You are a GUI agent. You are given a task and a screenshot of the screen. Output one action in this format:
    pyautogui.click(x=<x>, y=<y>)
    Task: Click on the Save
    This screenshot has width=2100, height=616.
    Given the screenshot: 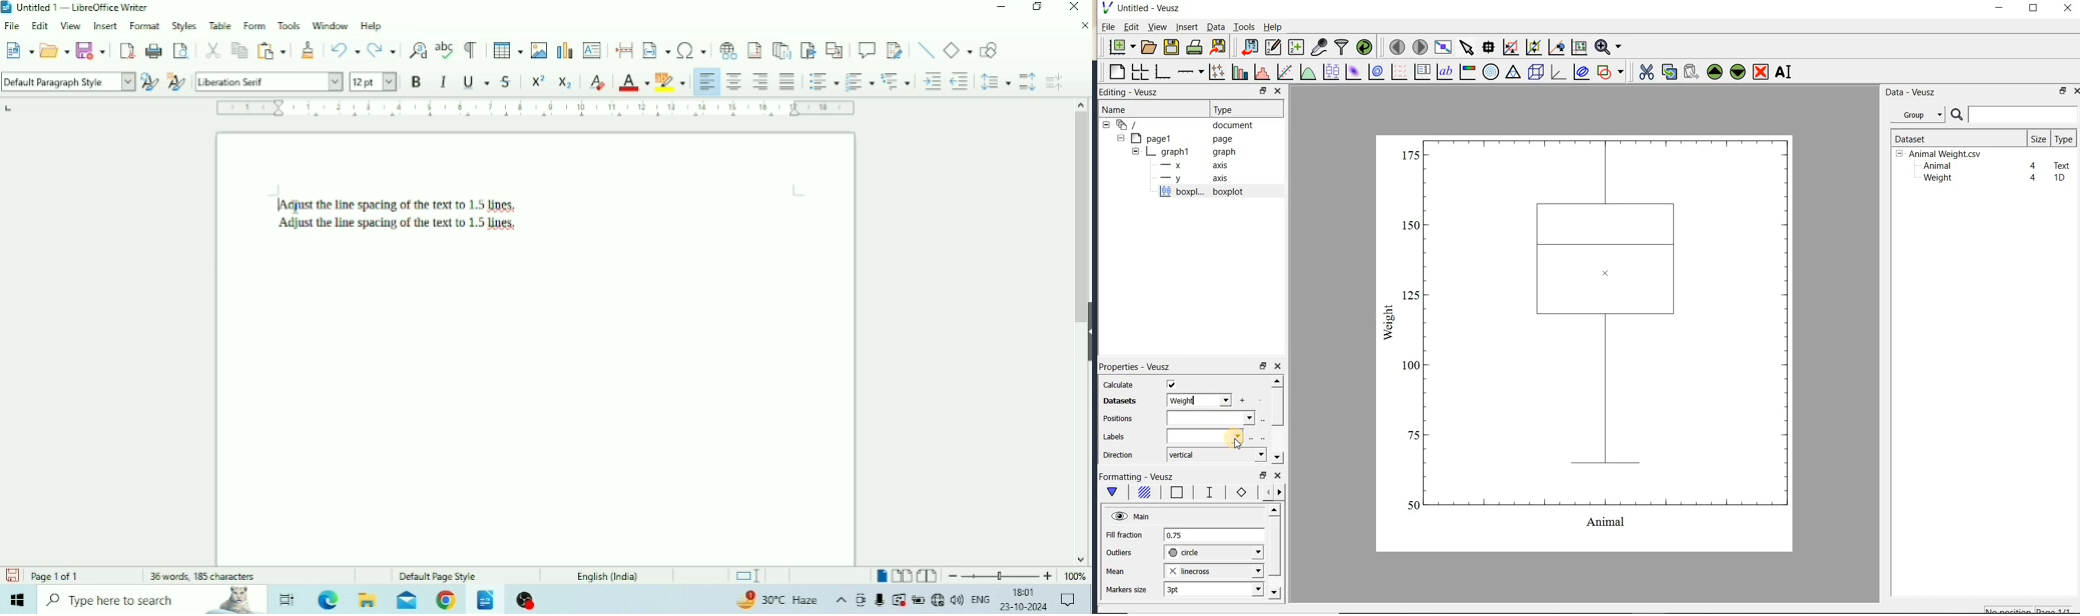 What is the action you would take?
    pyautogui.click(x=92, y=51)
    